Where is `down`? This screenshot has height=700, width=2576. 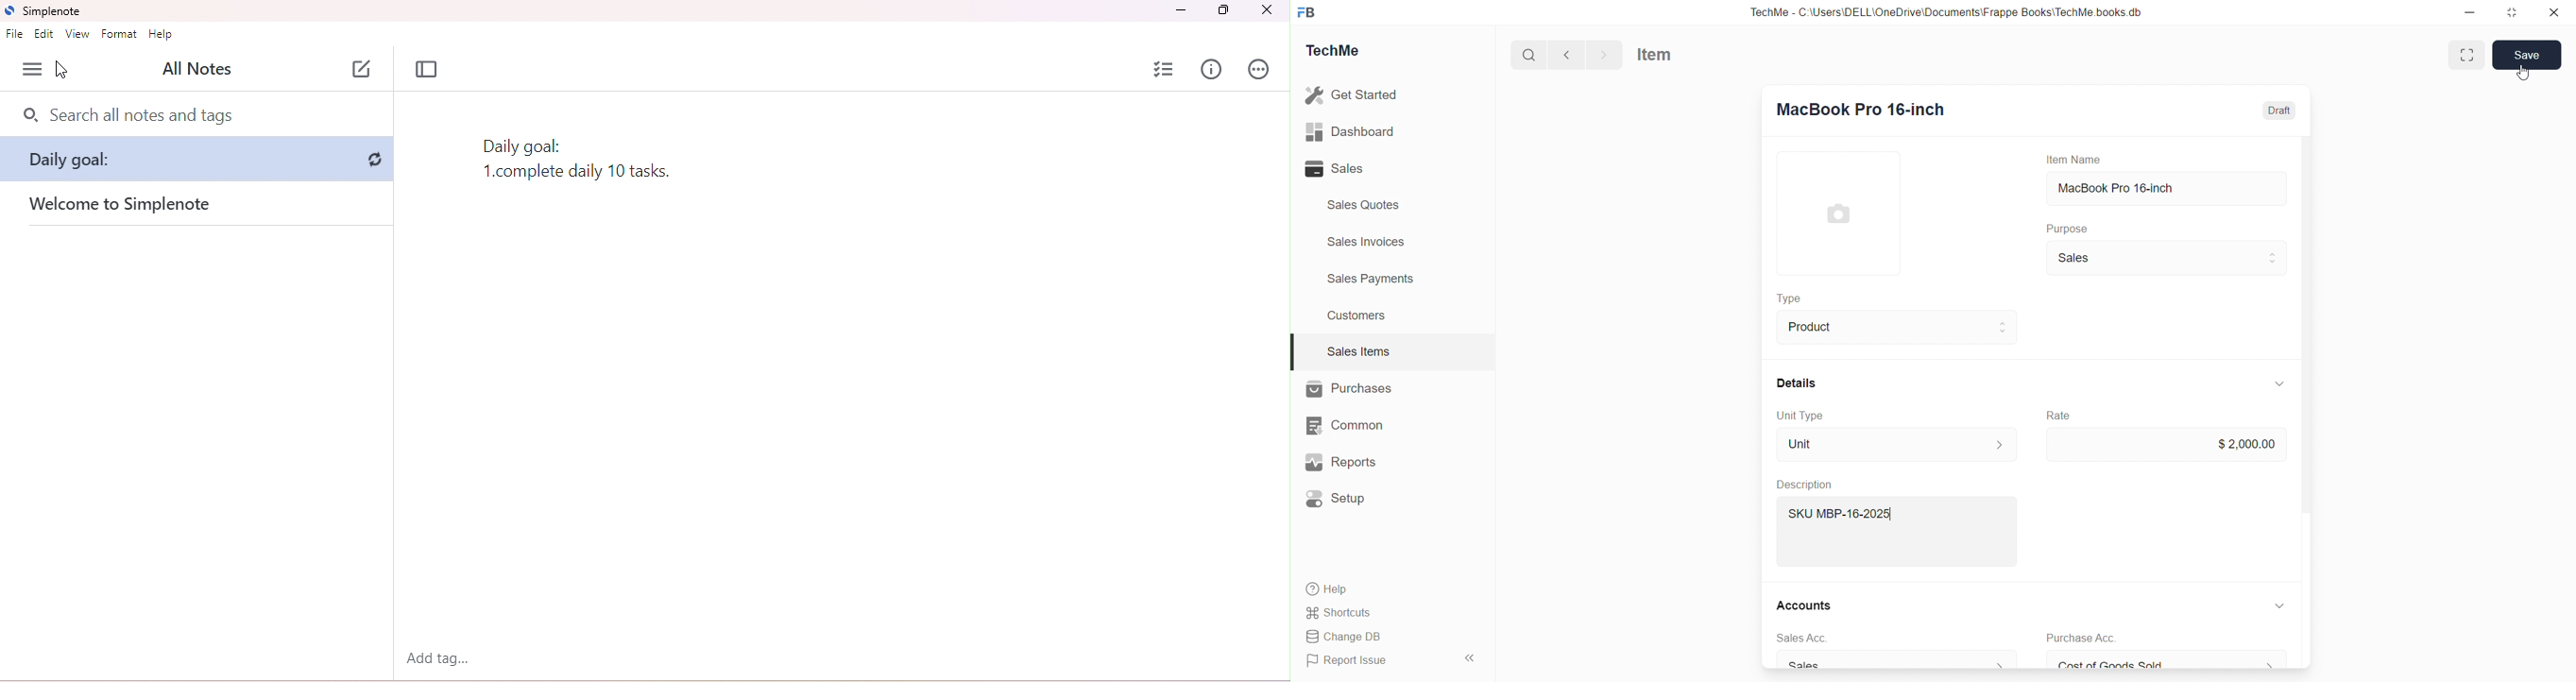
down is located at coordinates (2281, 606).